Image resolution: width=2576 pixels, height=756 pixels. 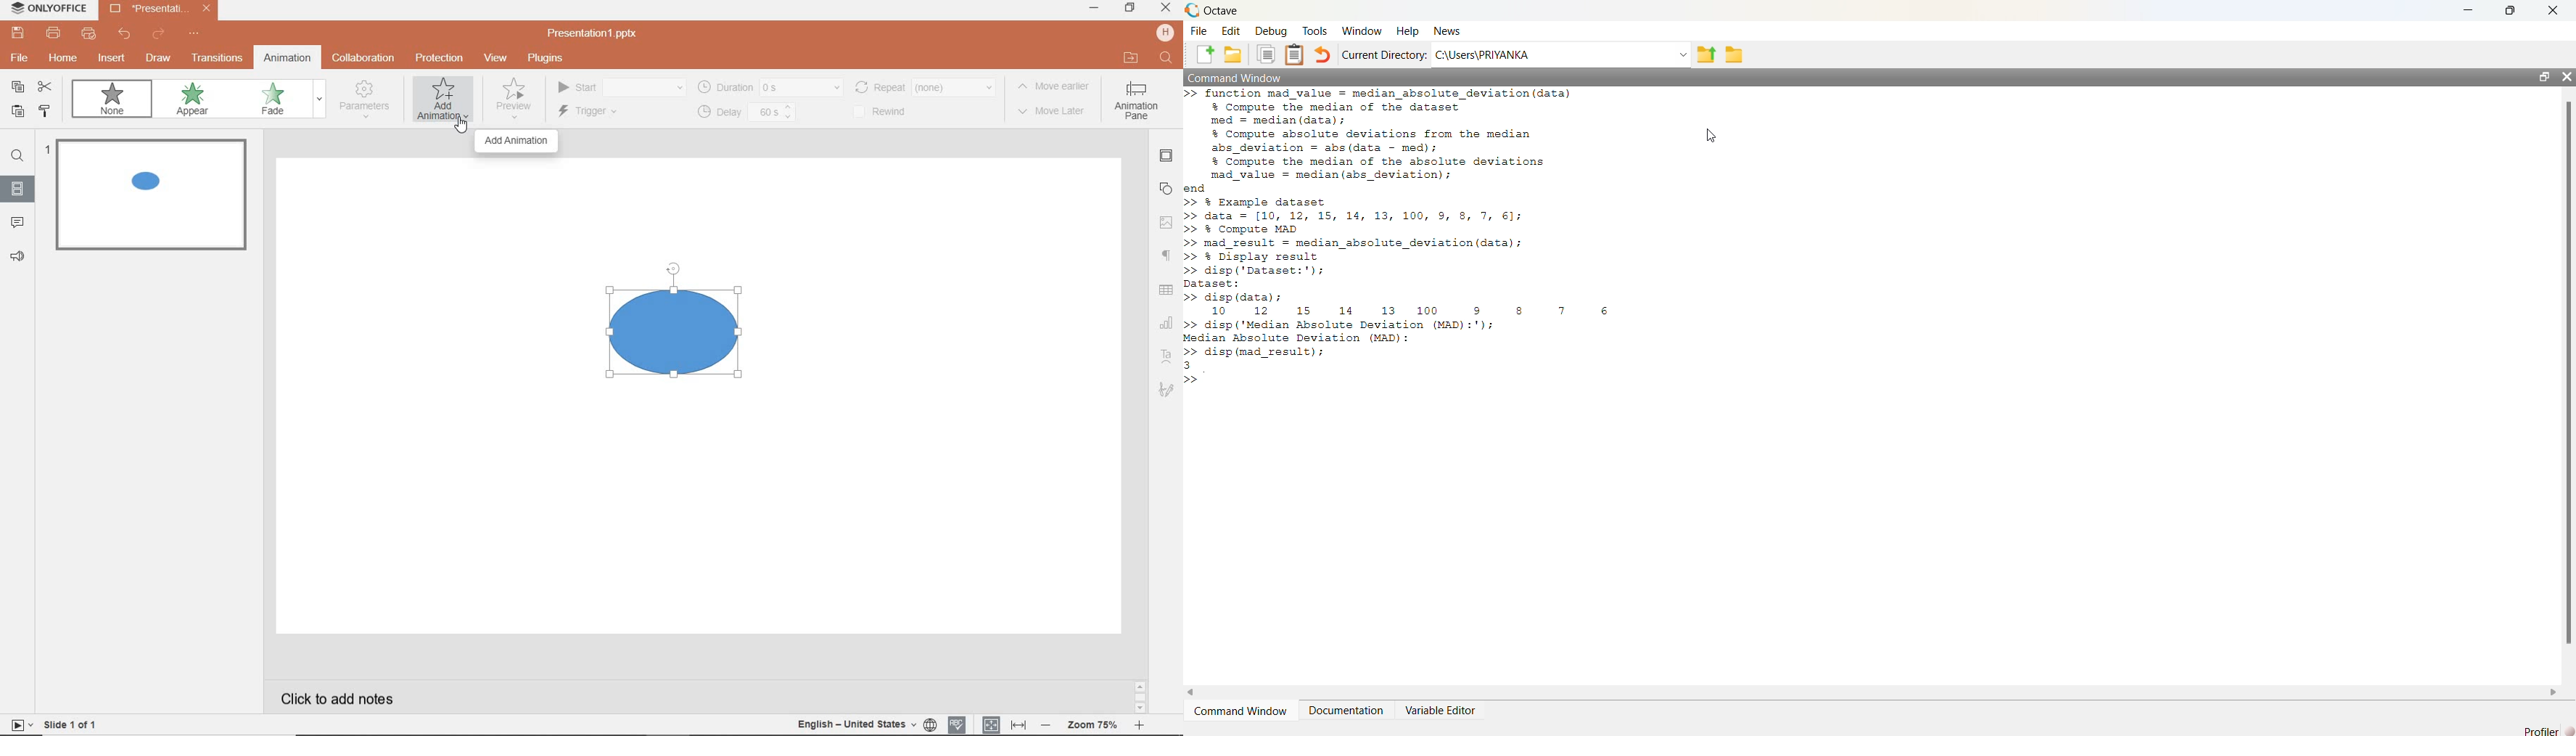 I want to click on vertical scroll bar, so click(x=2569, y=385).